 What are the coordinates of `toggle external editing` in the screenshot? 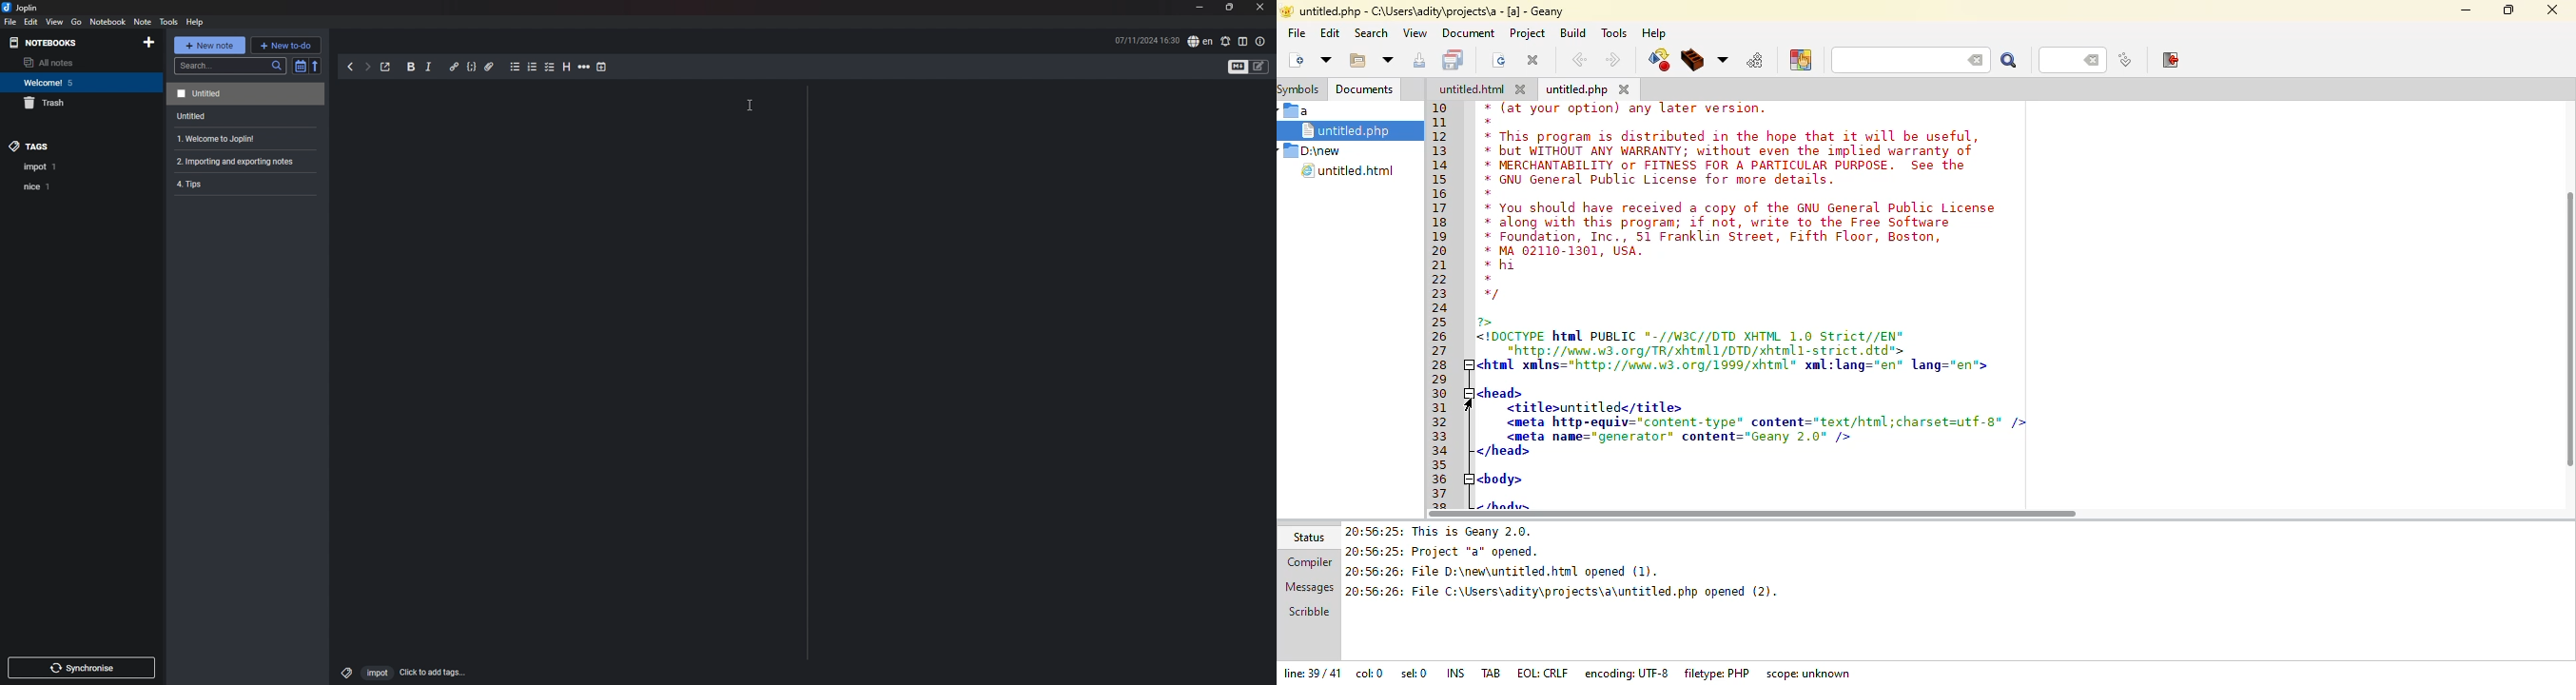 It's located at (386, 68).